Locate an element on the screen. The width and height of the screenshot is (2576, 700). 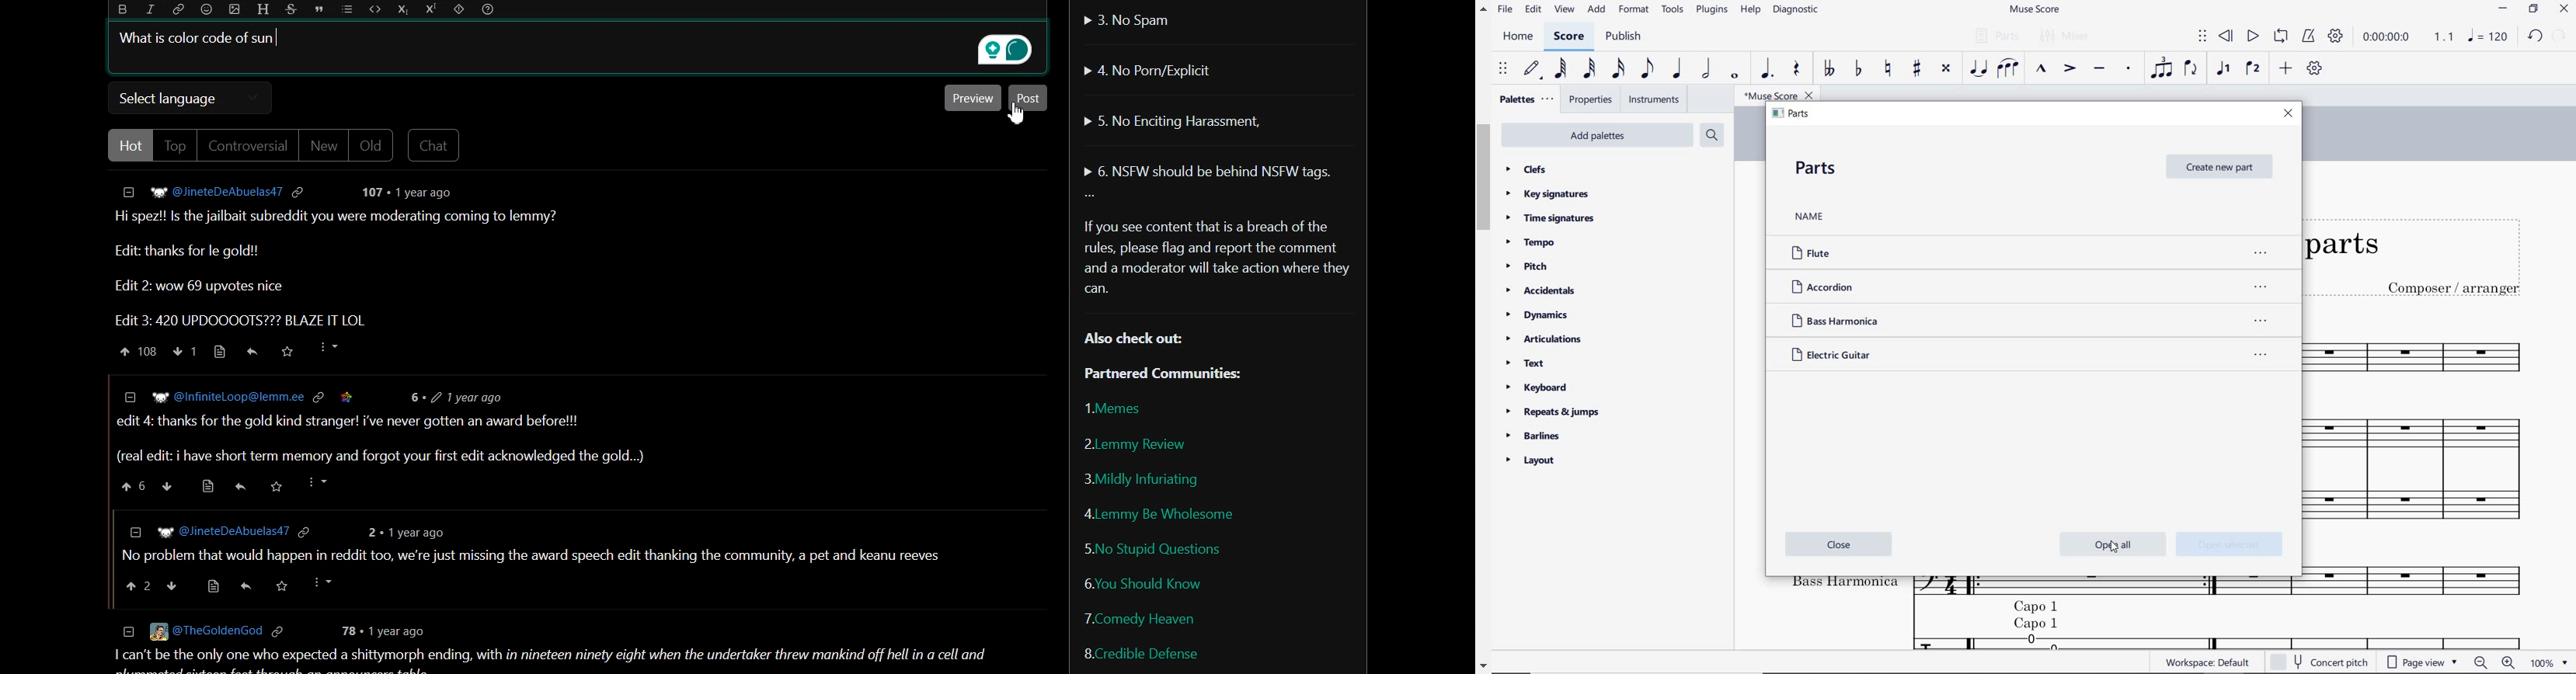
slur is located at coordinates (2009, 69).